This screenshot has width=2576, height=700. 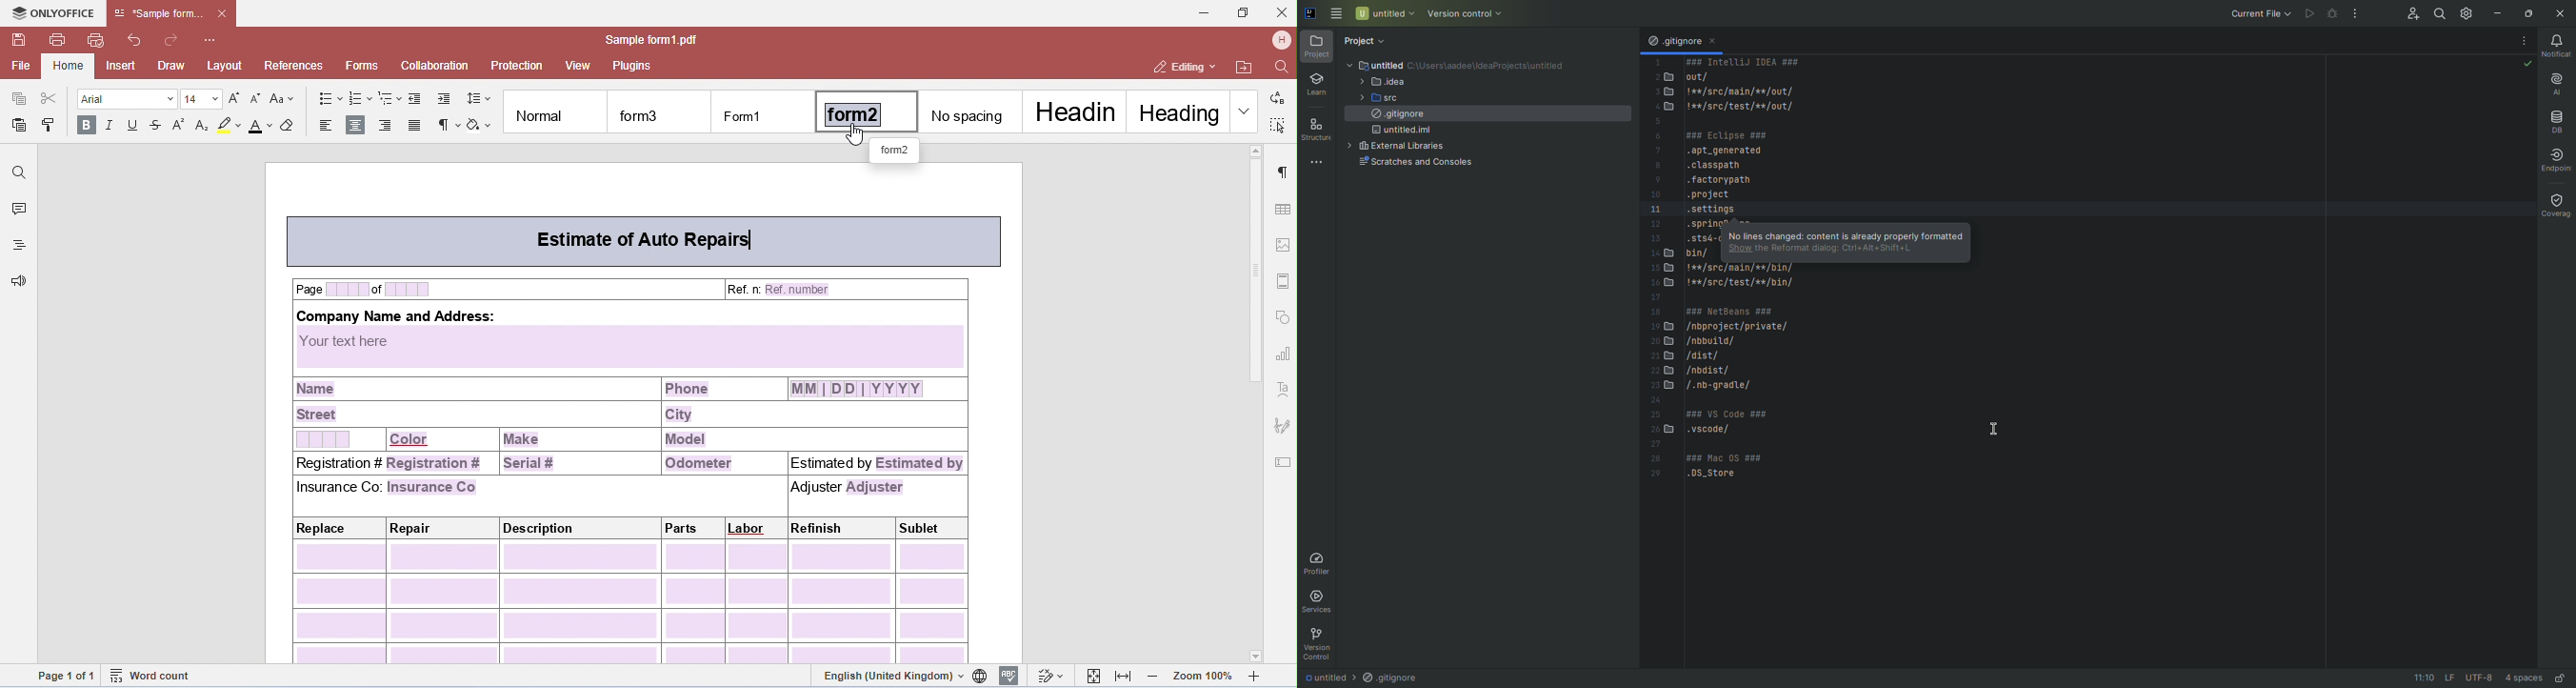 I want to click on Search, so click(x=2436, y=13).